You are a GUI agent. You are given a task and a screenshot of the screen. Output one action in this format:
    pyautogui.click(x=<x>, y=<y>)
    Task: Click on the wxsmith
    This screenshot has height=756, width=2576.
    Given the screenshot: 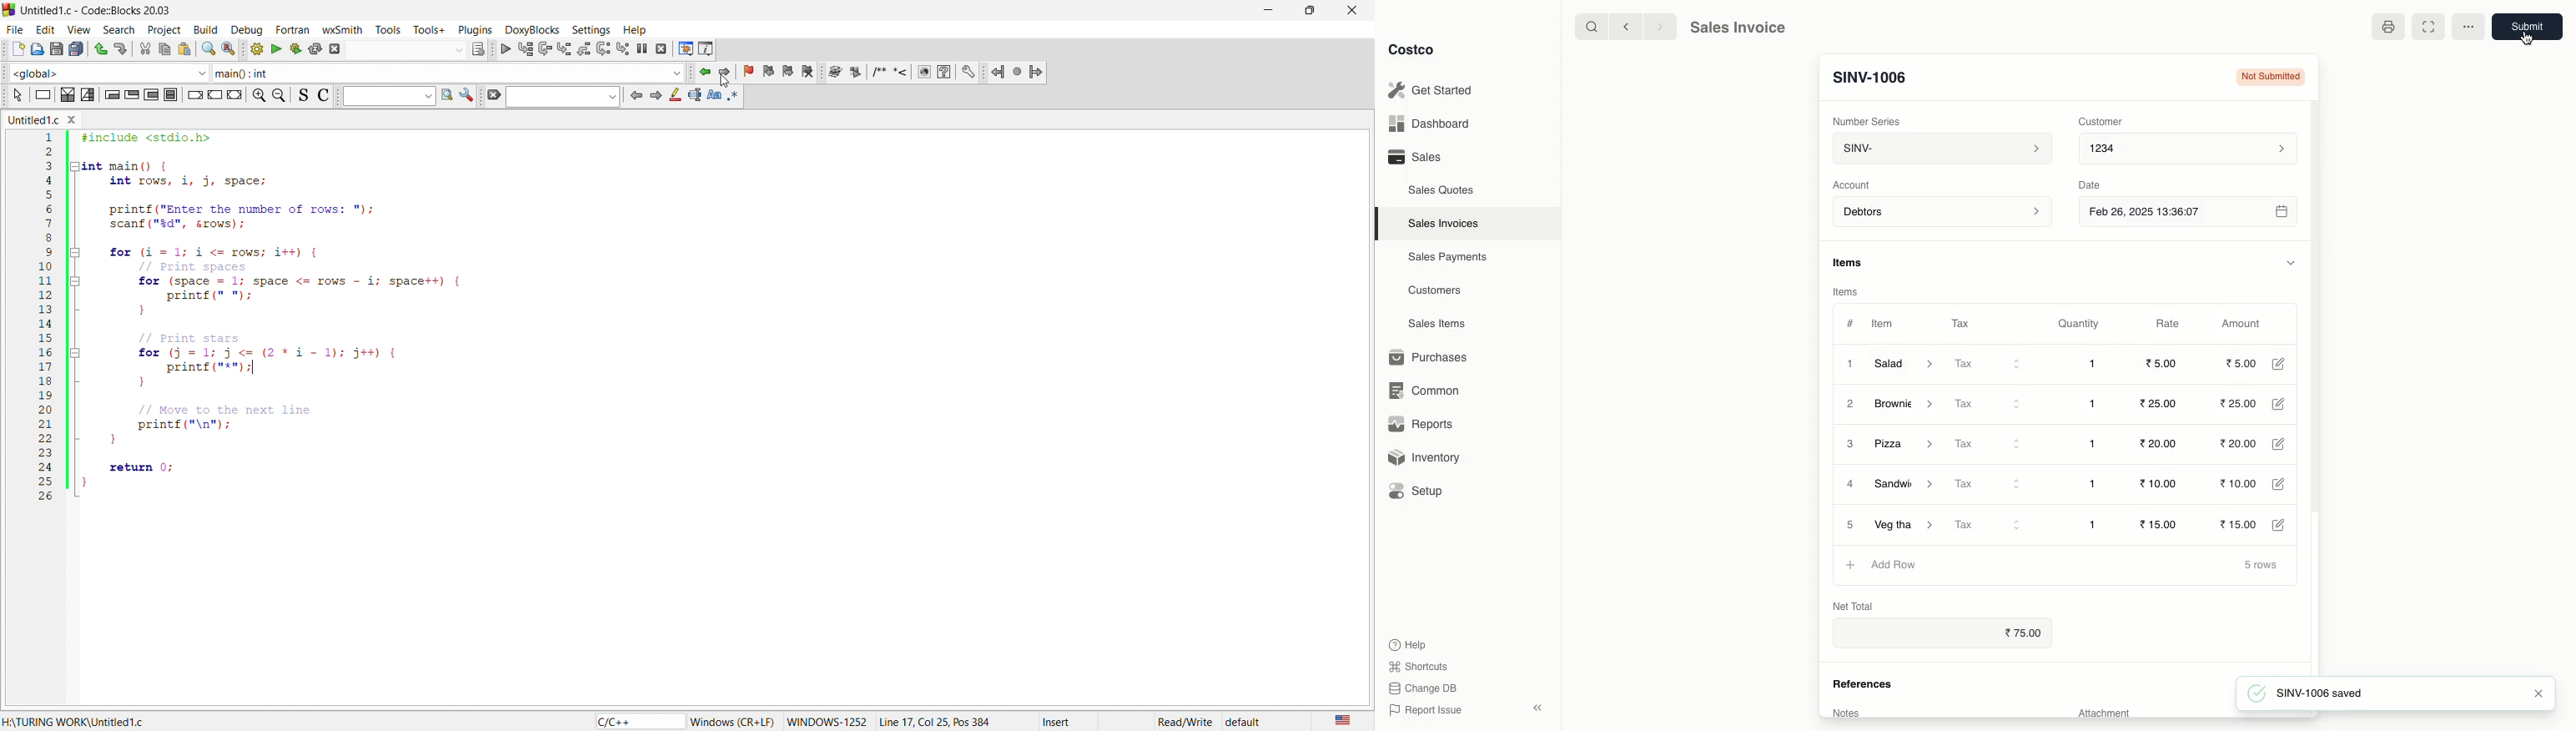 What is the action you would take?
    pyautogui.click(x=344, y=28)
    